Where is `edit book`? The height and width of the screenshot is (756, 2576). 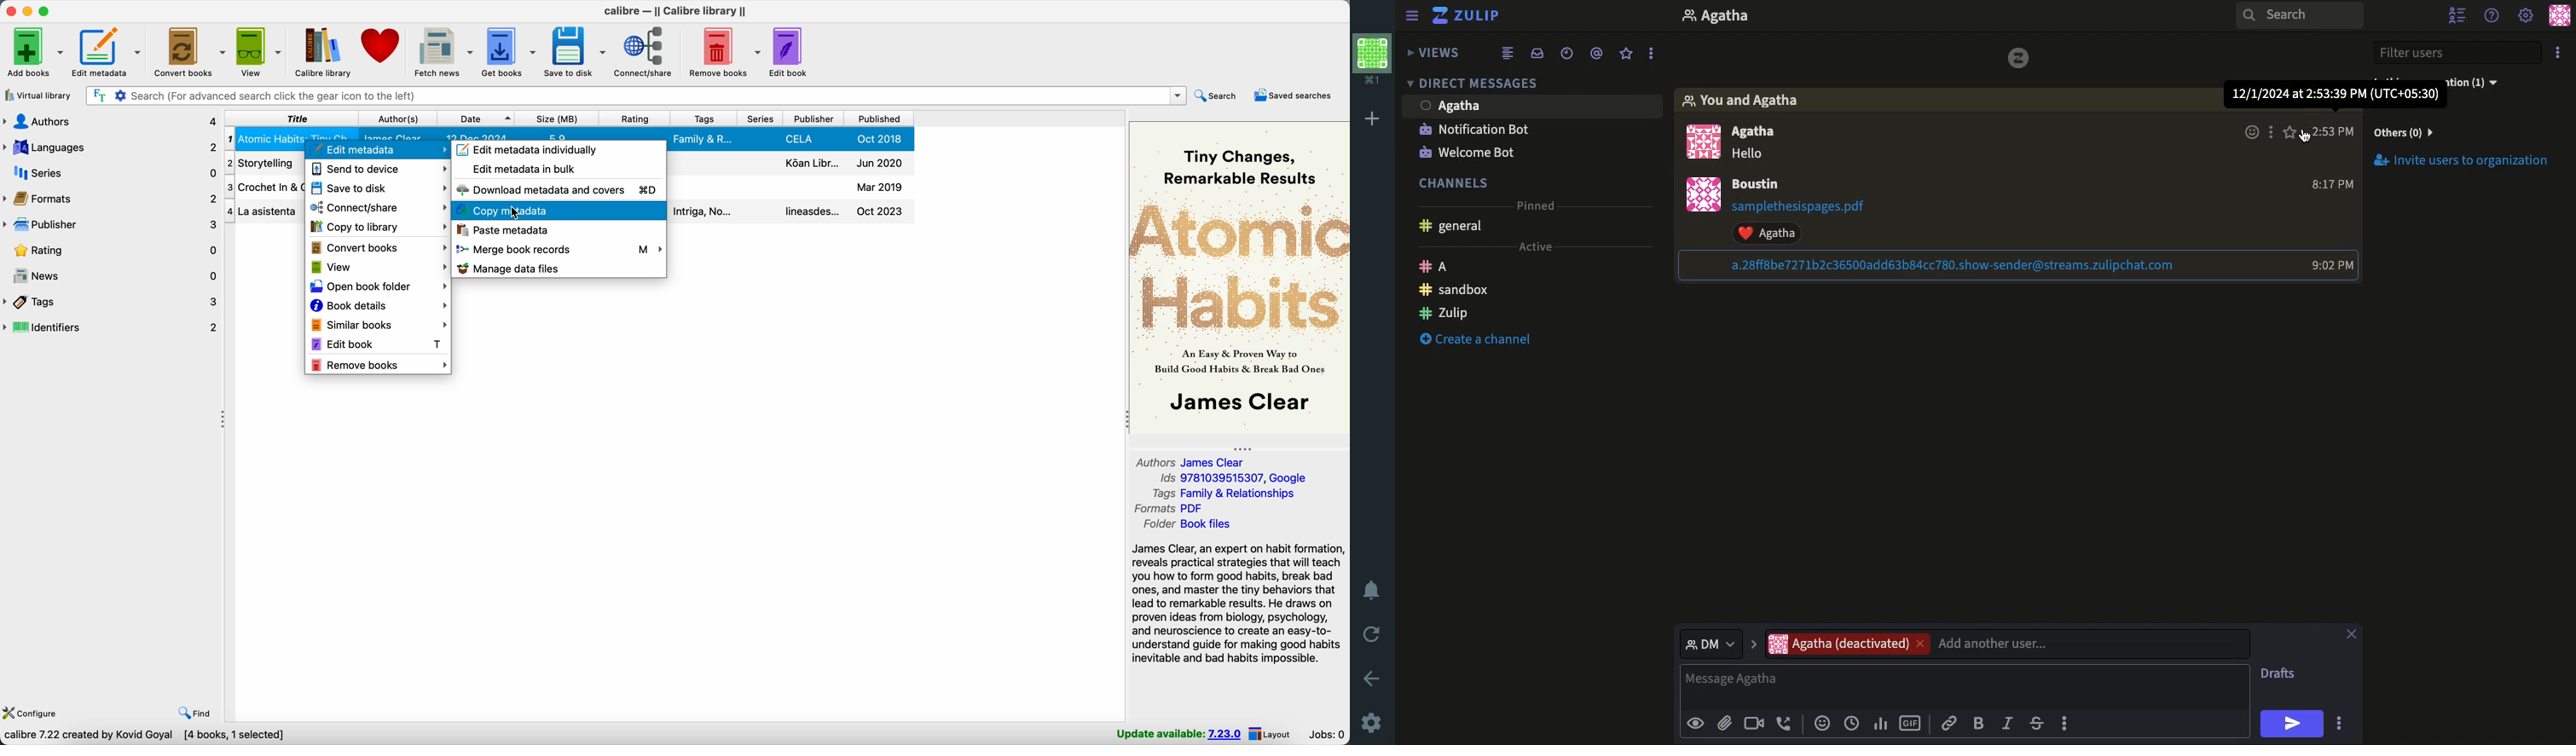 edit book is located at coordinates (791, 52).